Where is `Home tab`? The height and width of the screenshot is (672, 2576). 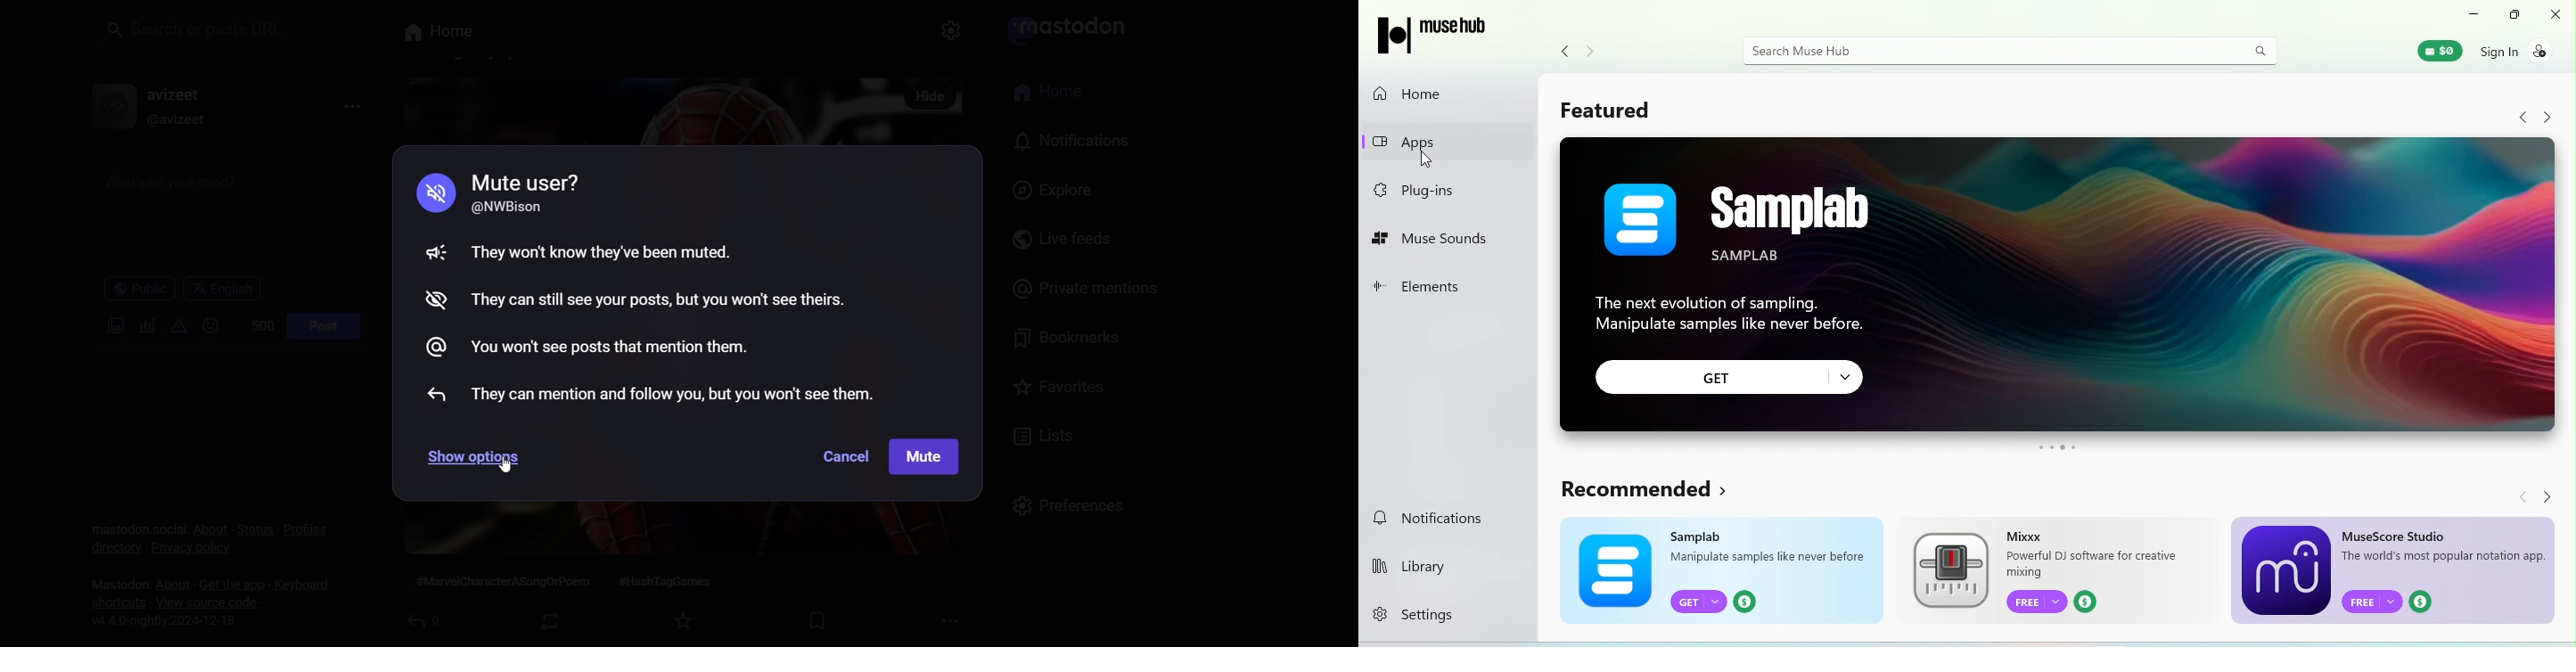 Home tab is located at coordinates (1407, 96).